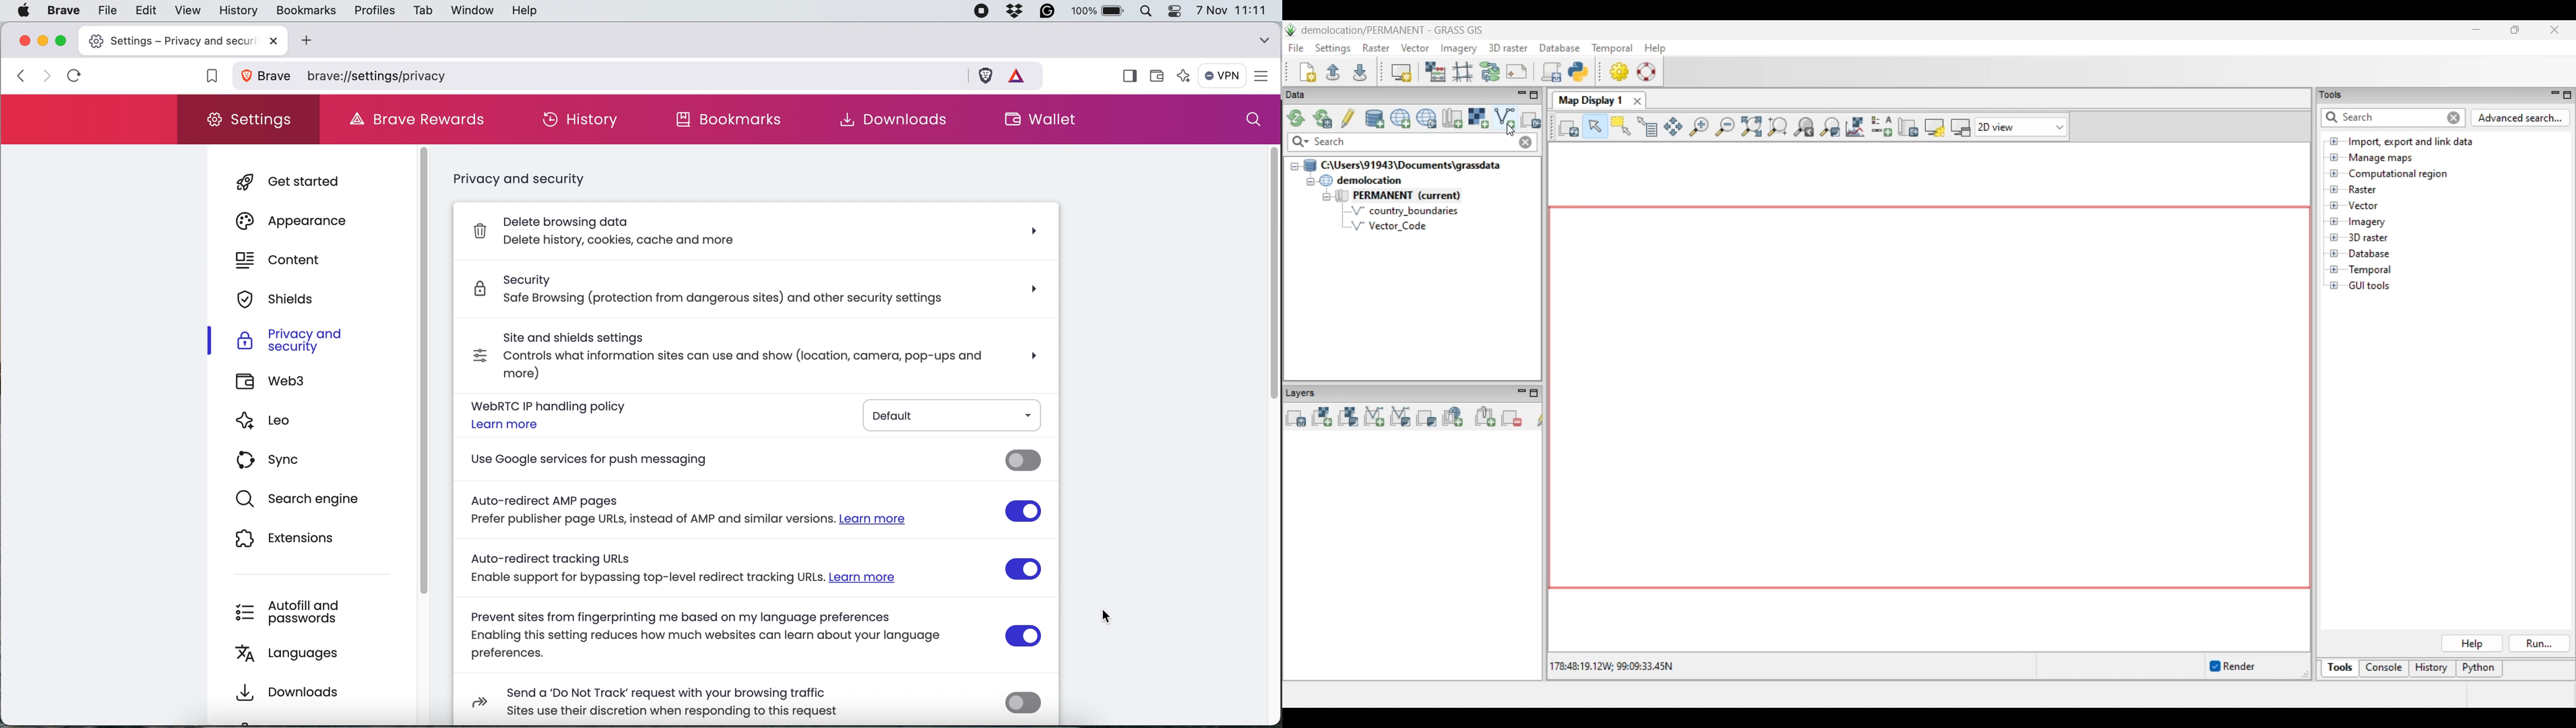 Image resolution: width=2576 pixels, height=728 pixels. I want to click on Delete browsing data, Delete history, cookies, cache and more, so click(746, 233).